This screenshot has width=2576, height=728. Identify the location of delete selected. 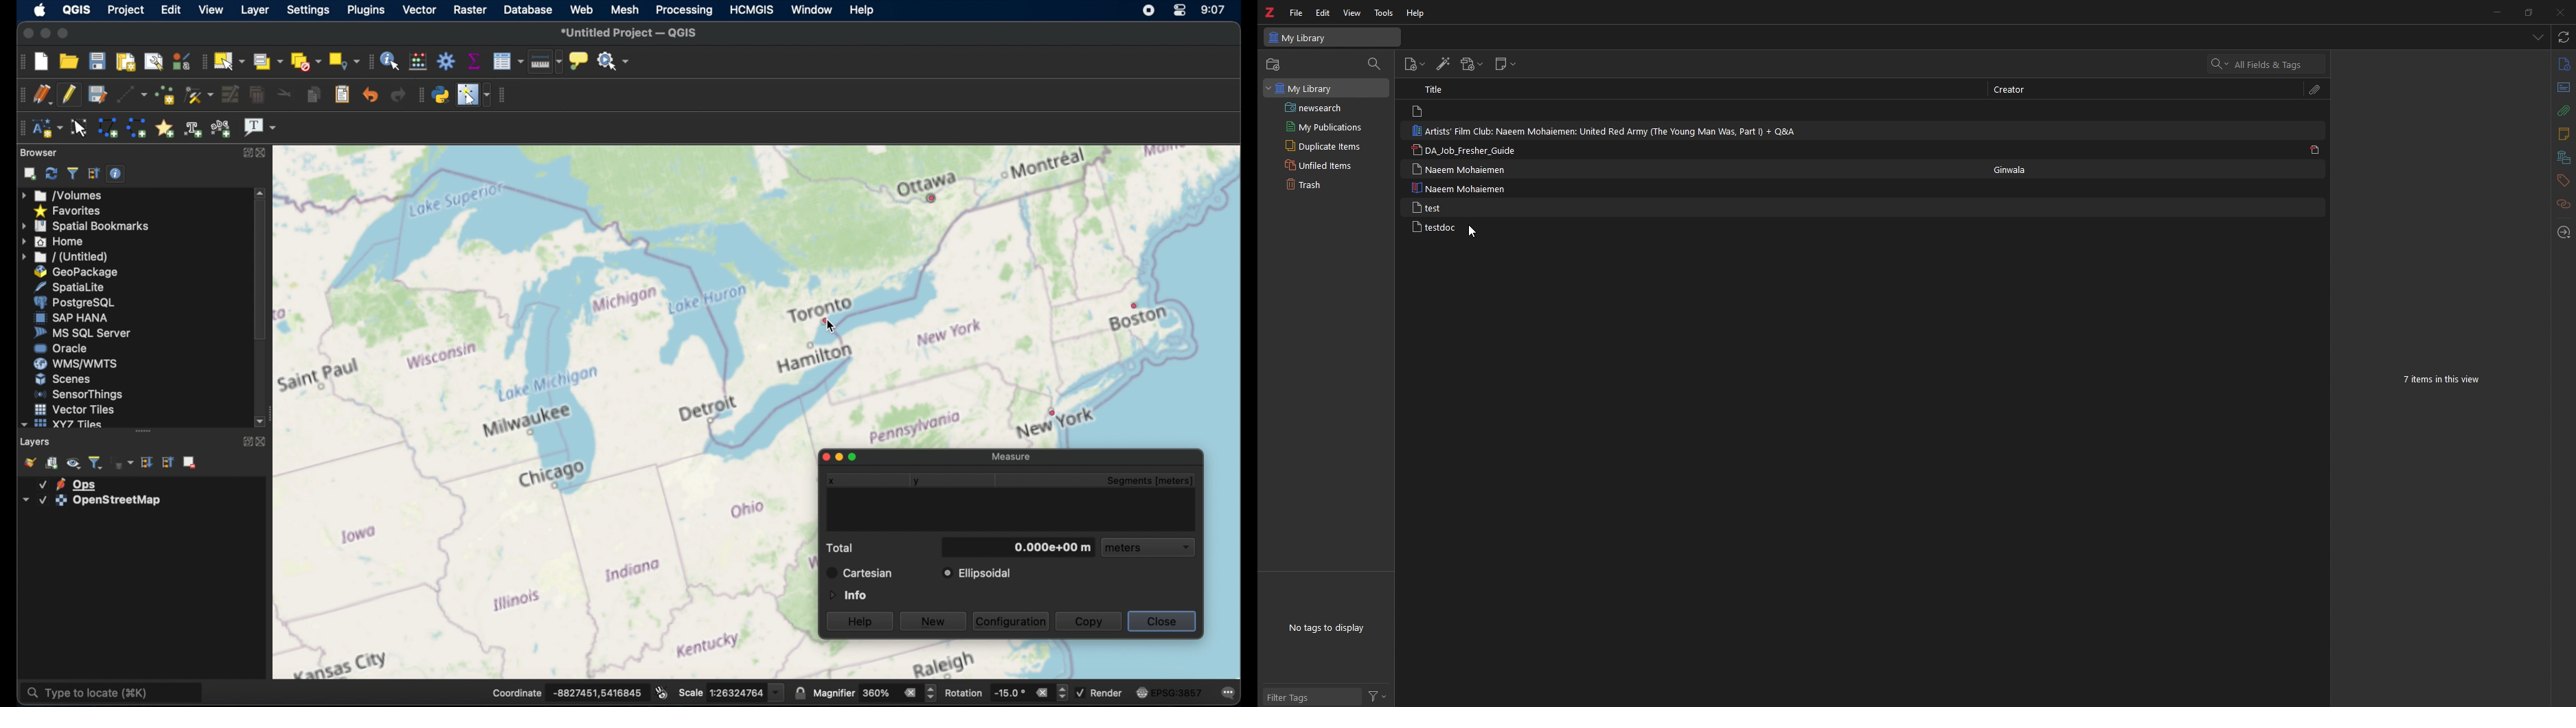
(256, 95).